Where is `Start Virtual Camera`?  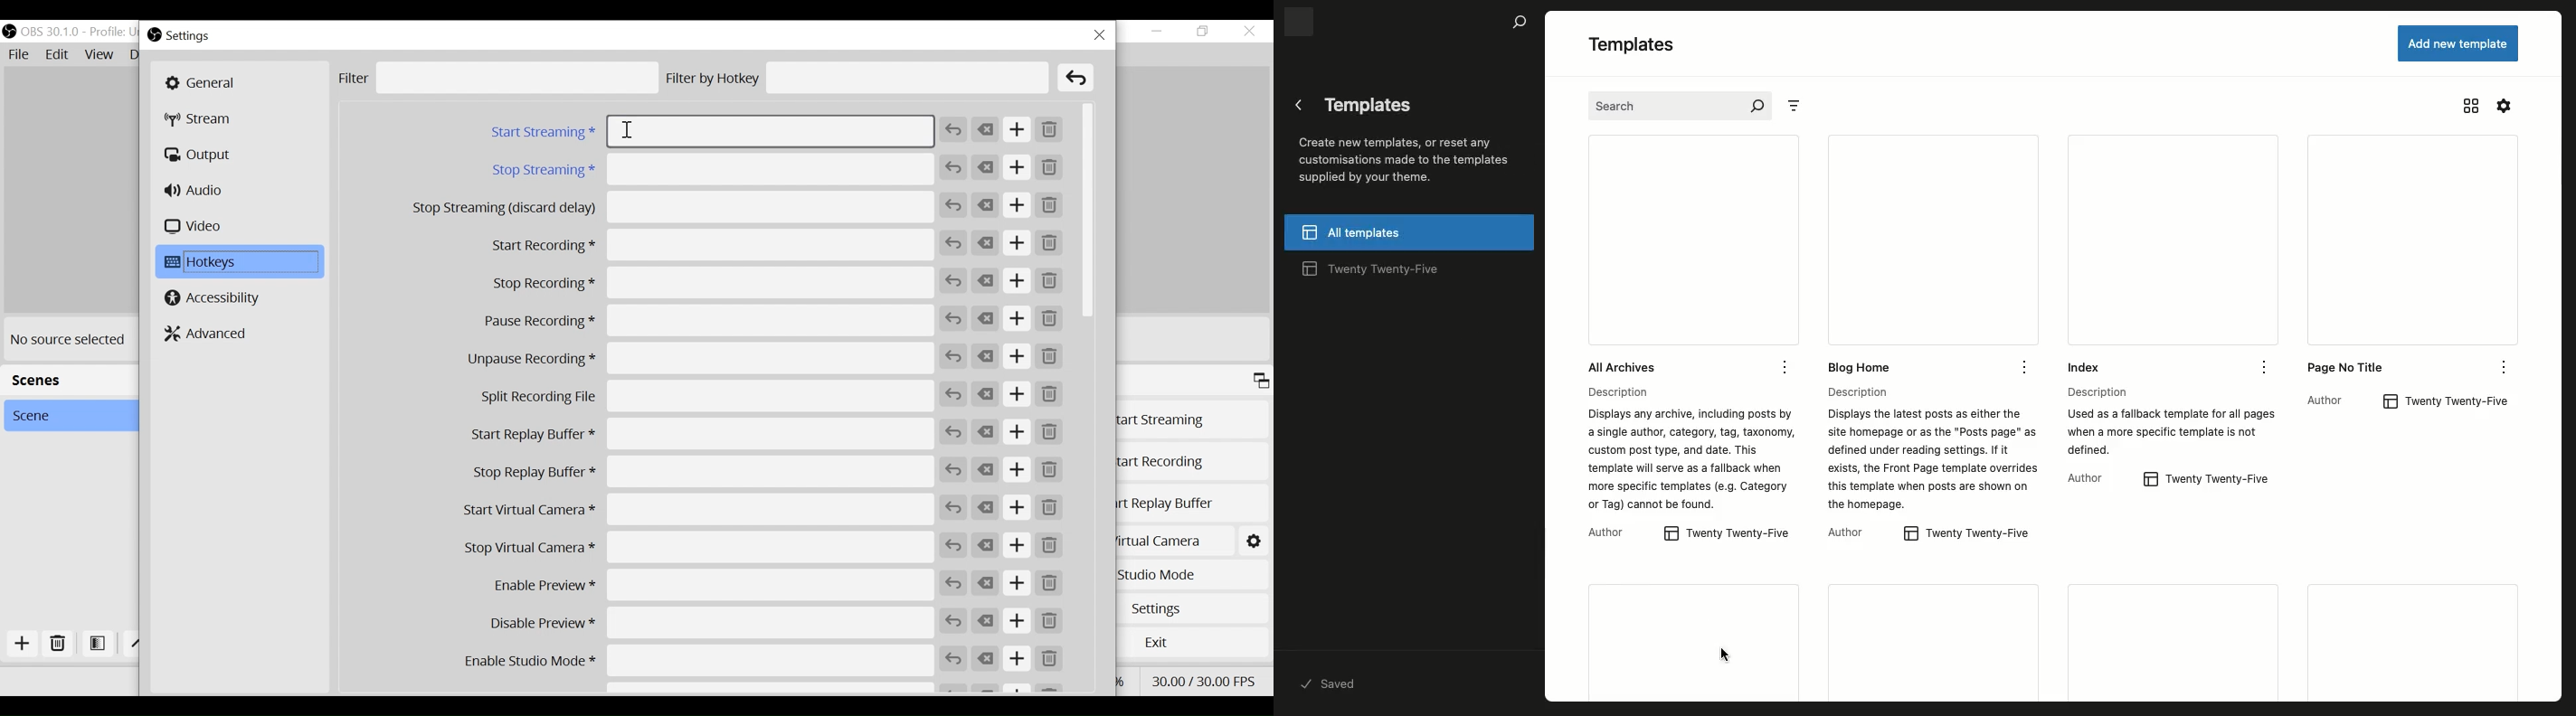
Start Virtual Camera is located at coordinates (699, 508).